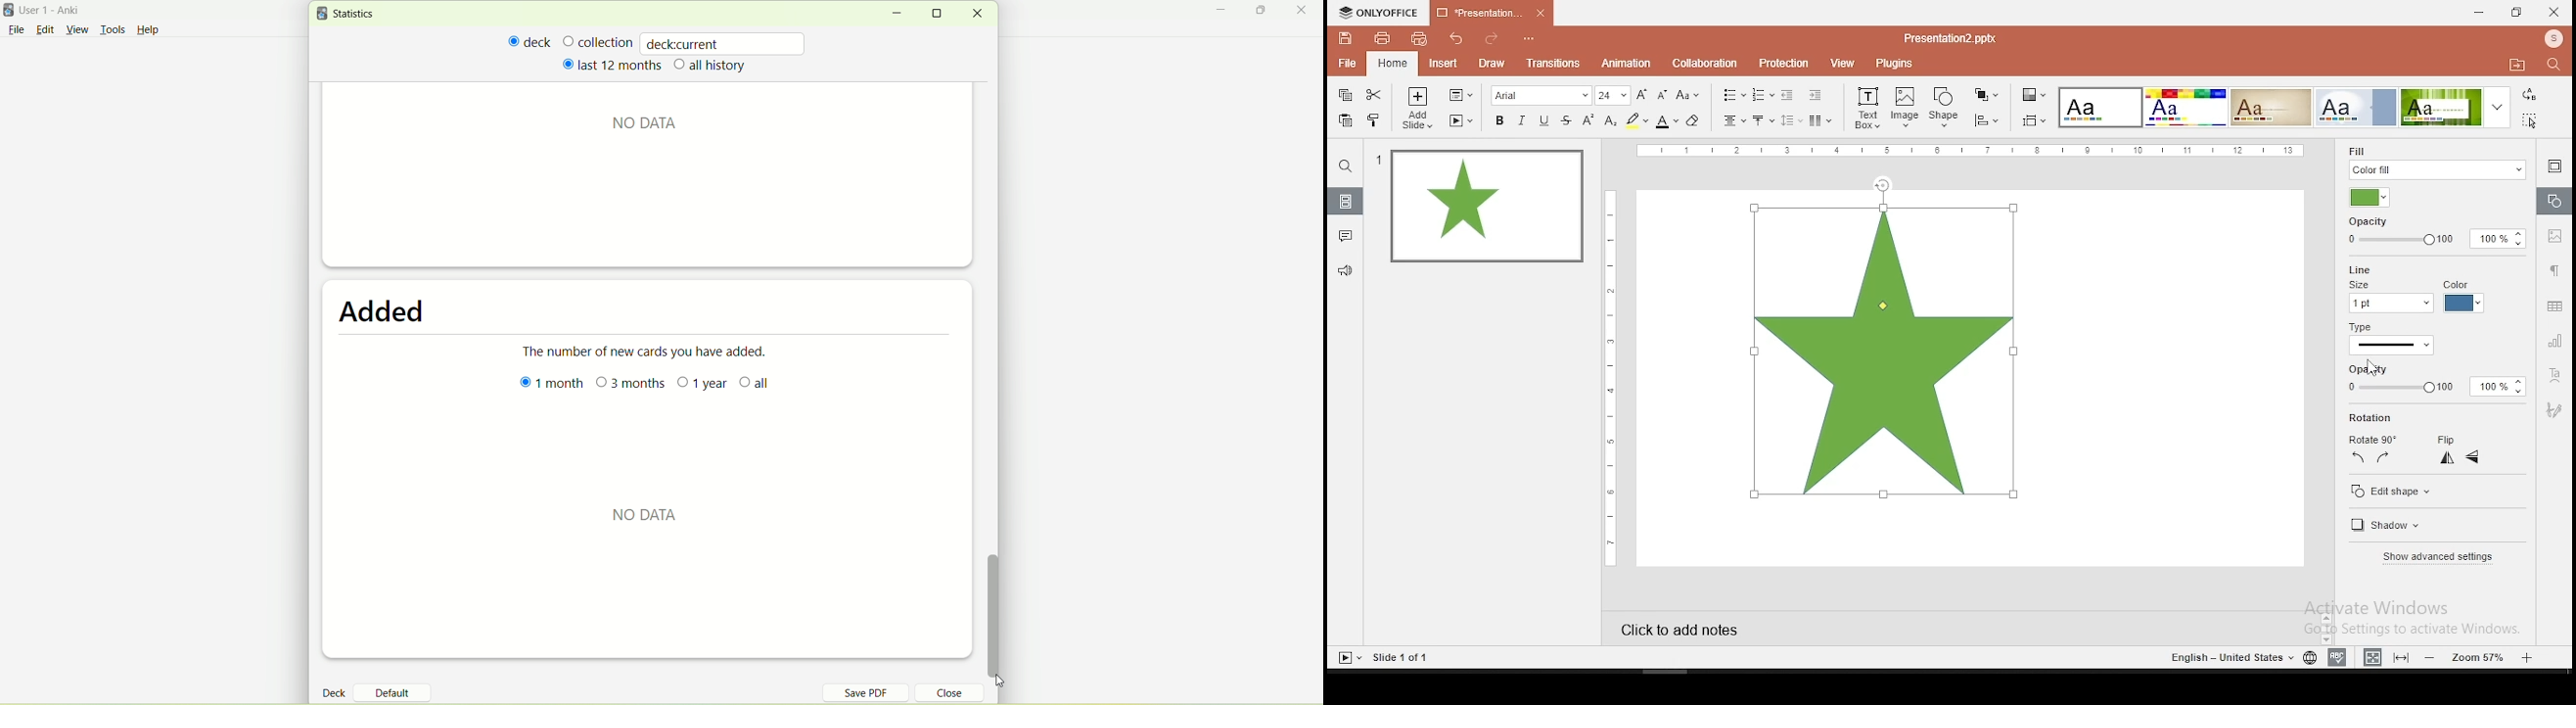 The width and height of the screenshot is (2576, 728). Describe the element at coordinates (874, 692) in the screenshot. I see `save PDF` at that location.